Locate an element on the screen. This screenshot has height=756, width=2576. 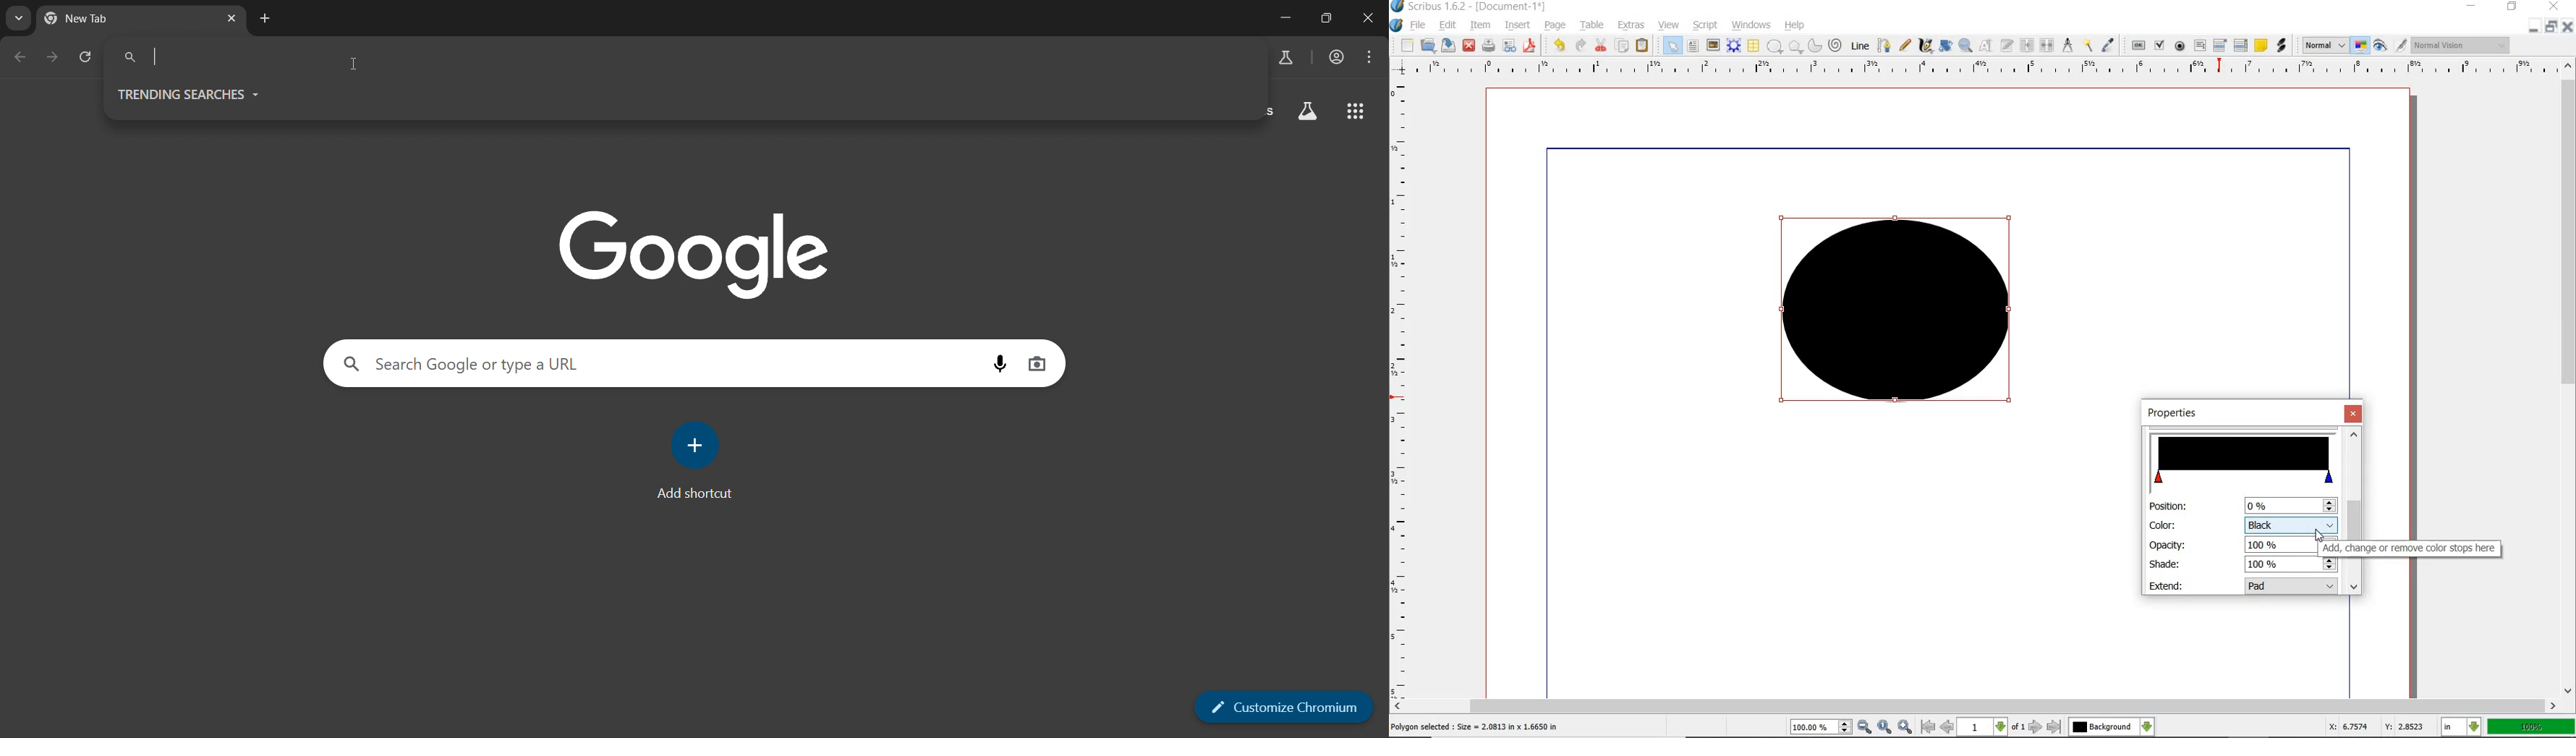
TEXT FRAME is located at coordinates (1693, 45).